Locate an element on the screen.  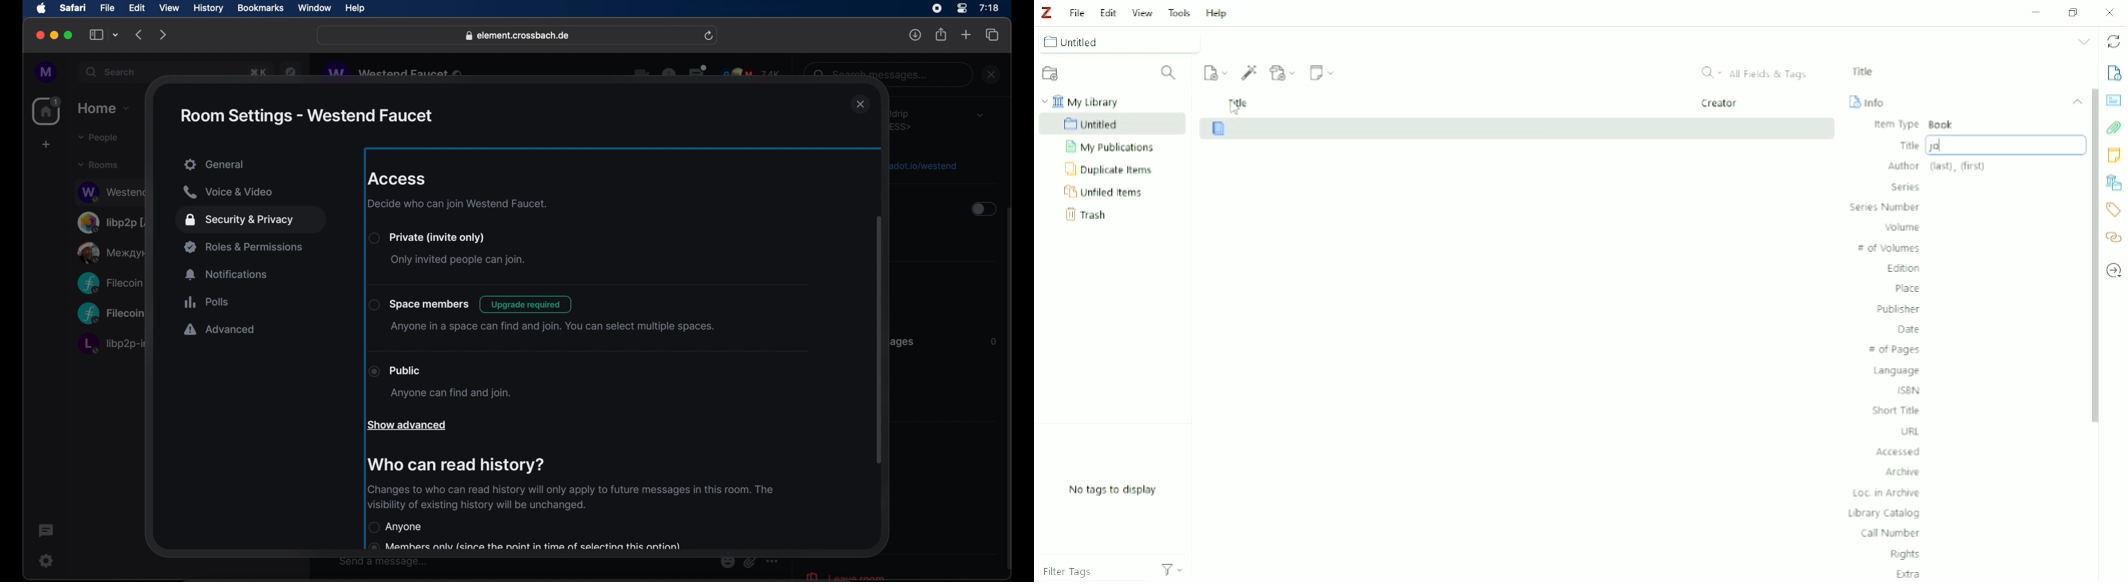
space members is located at coordinates (544, 313).